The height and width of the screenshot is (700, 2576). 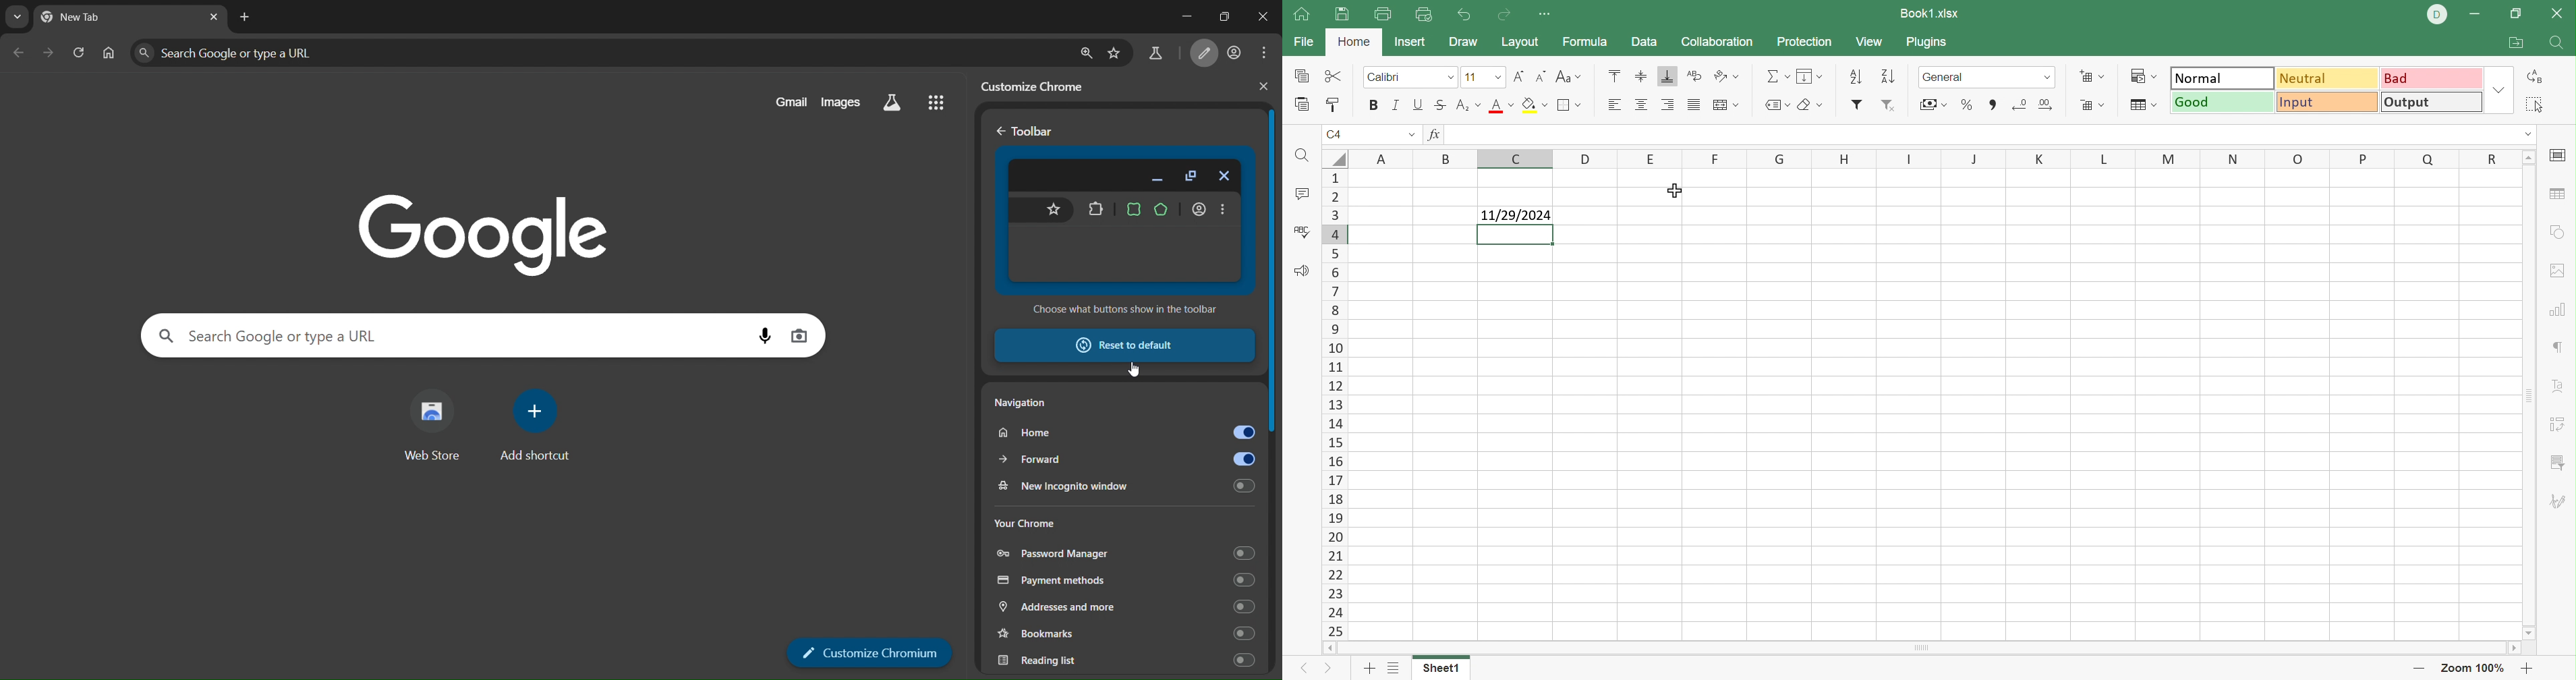 I want to click on reload, so click(x=79, y=51).